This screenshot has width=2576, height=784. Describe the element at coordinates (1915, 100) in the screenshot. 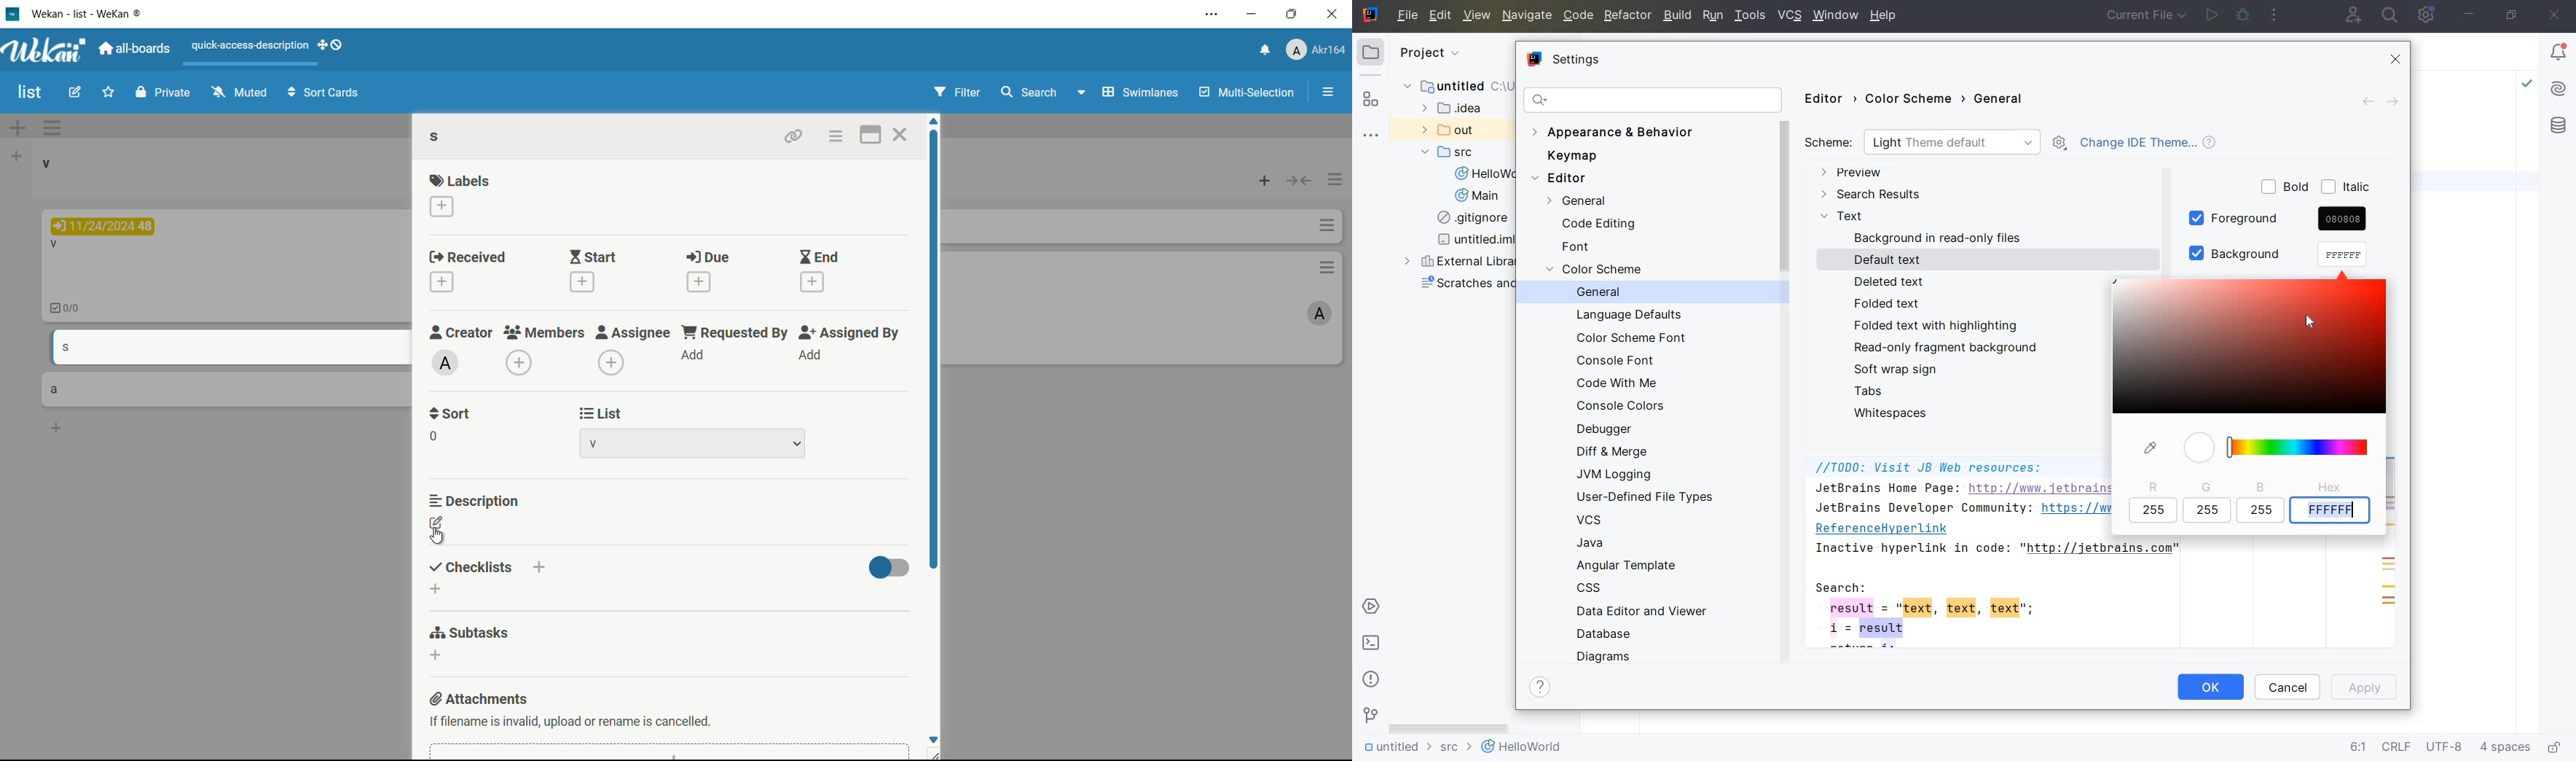

I see `COLOR SCHEME` at that location.